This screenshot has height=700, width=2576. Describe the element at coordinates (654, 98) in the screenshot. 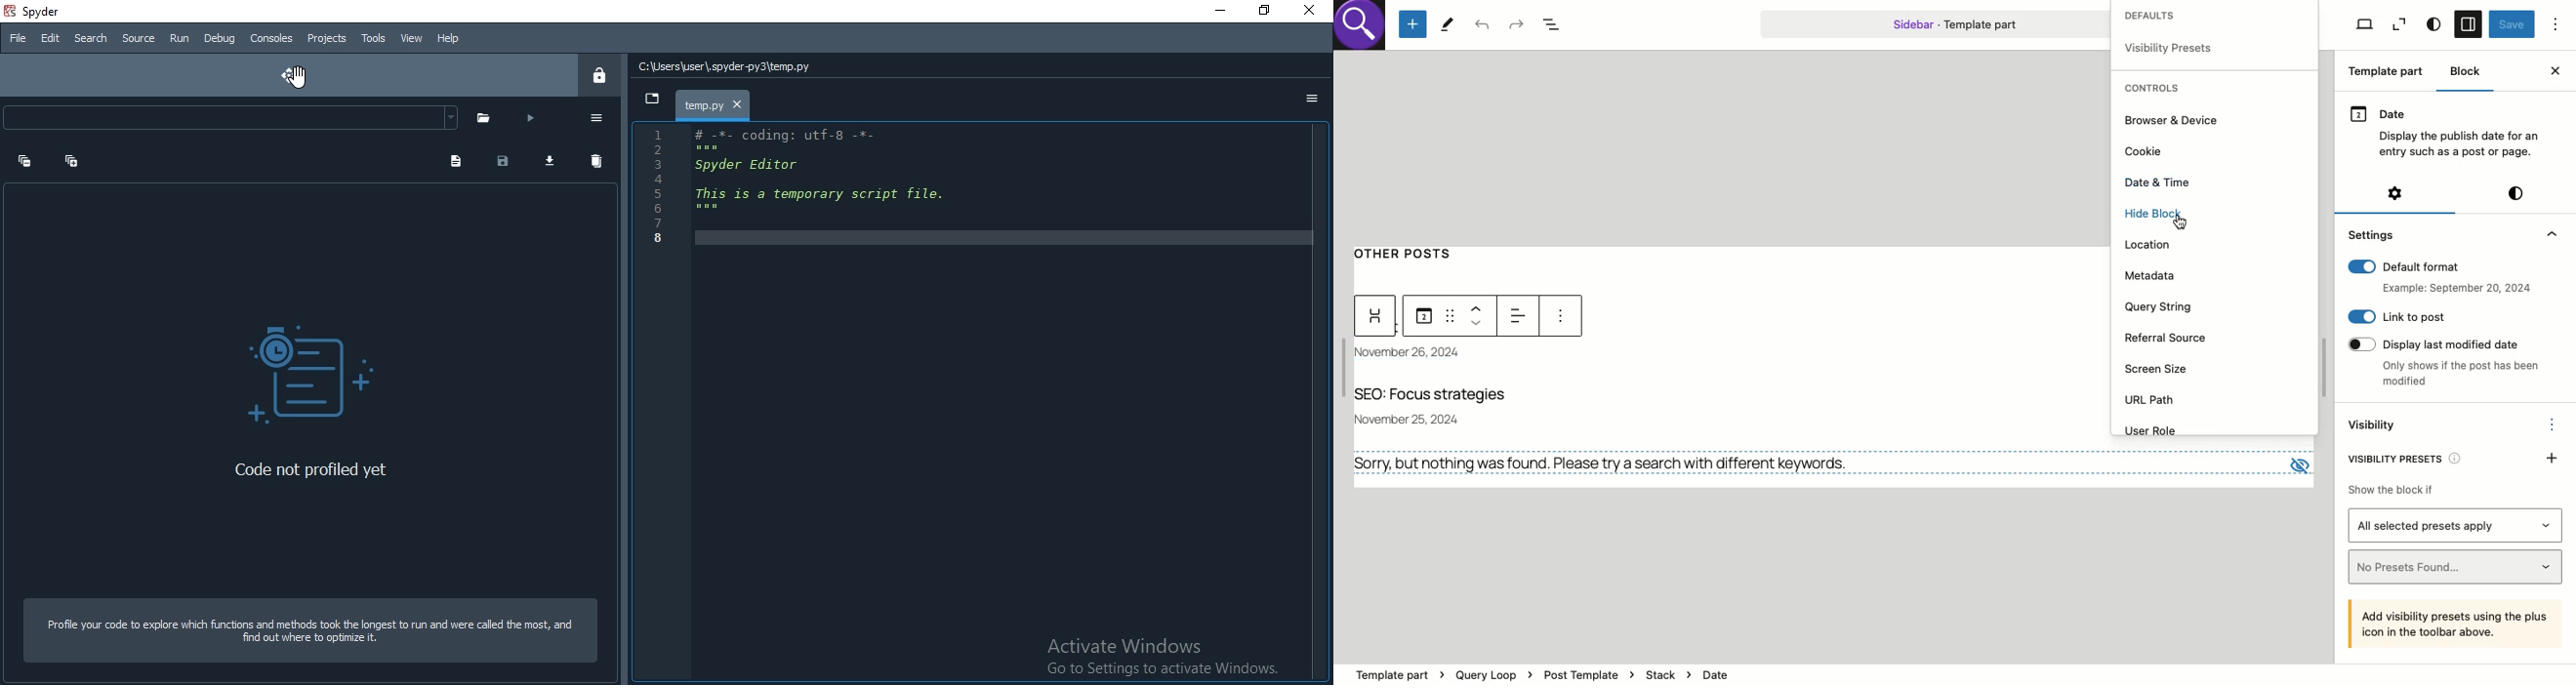

I see `dropdown` at that location.